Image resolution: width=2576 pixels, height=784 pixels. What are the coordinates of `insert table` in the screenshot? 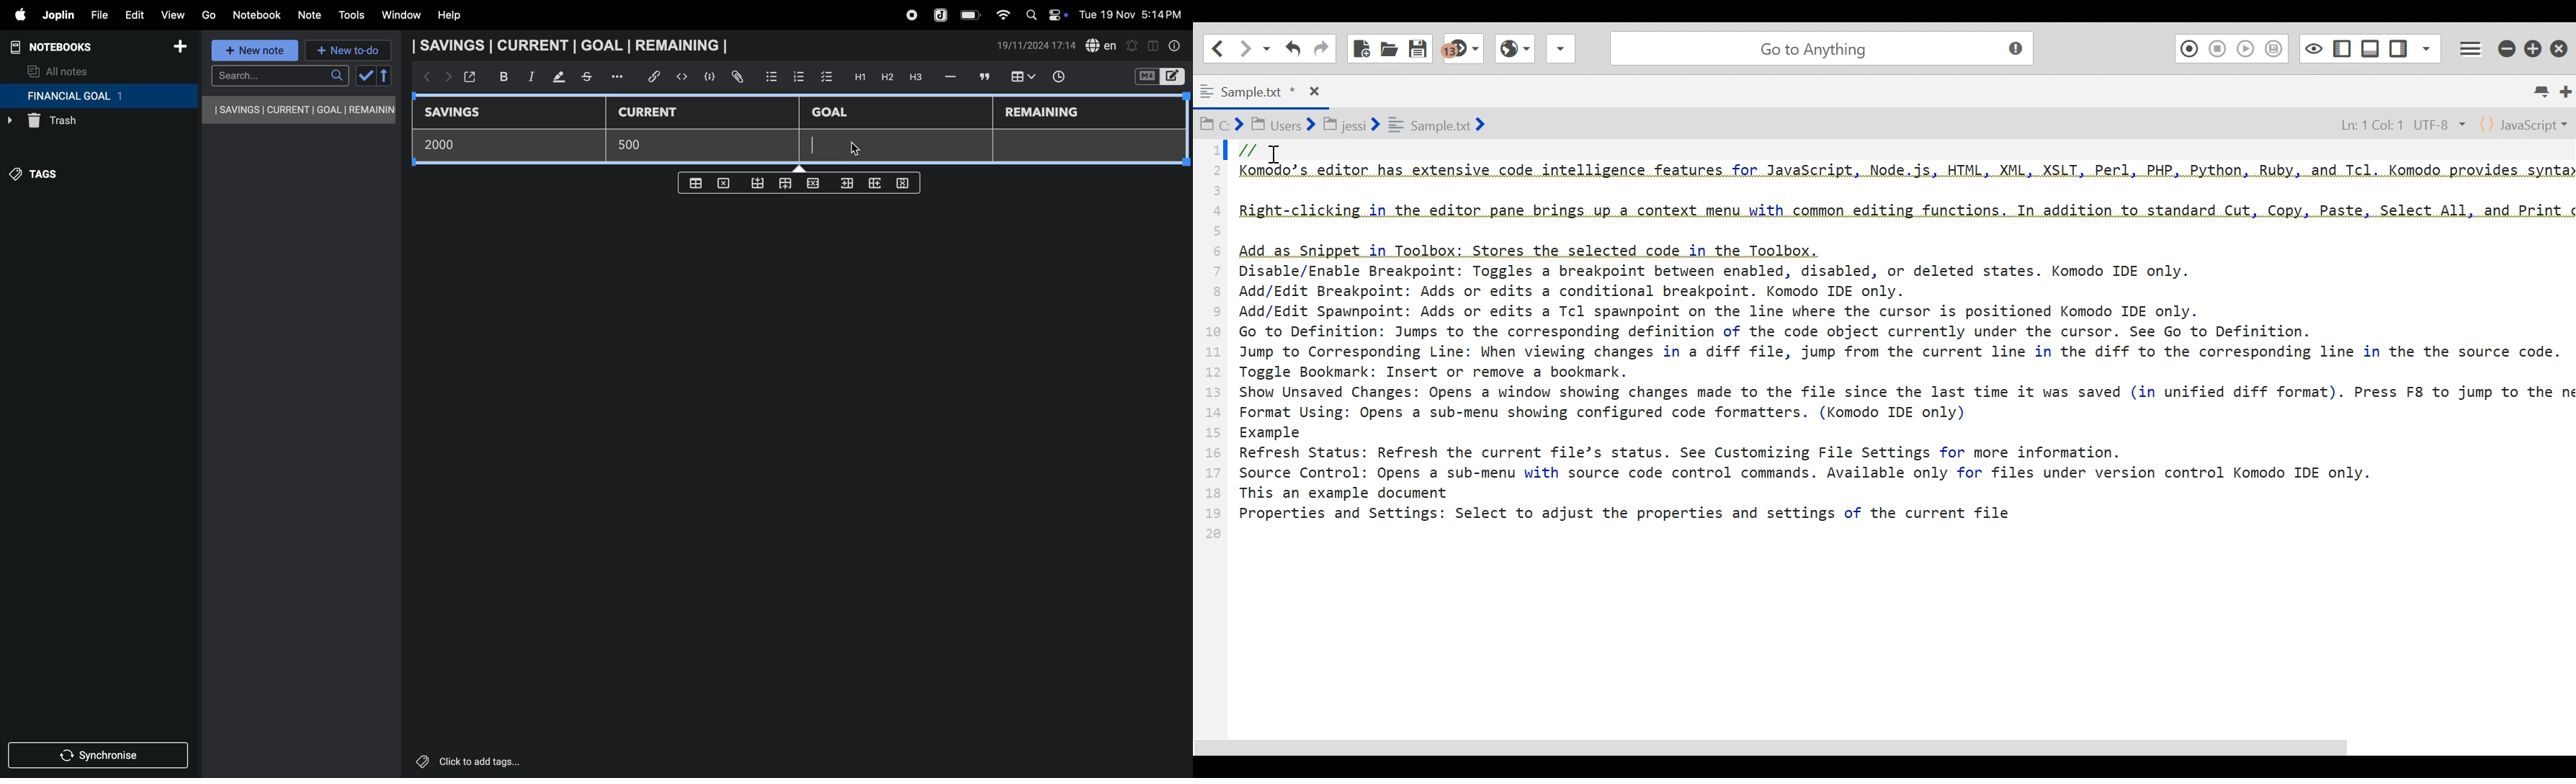 It's located at (1021, 78).